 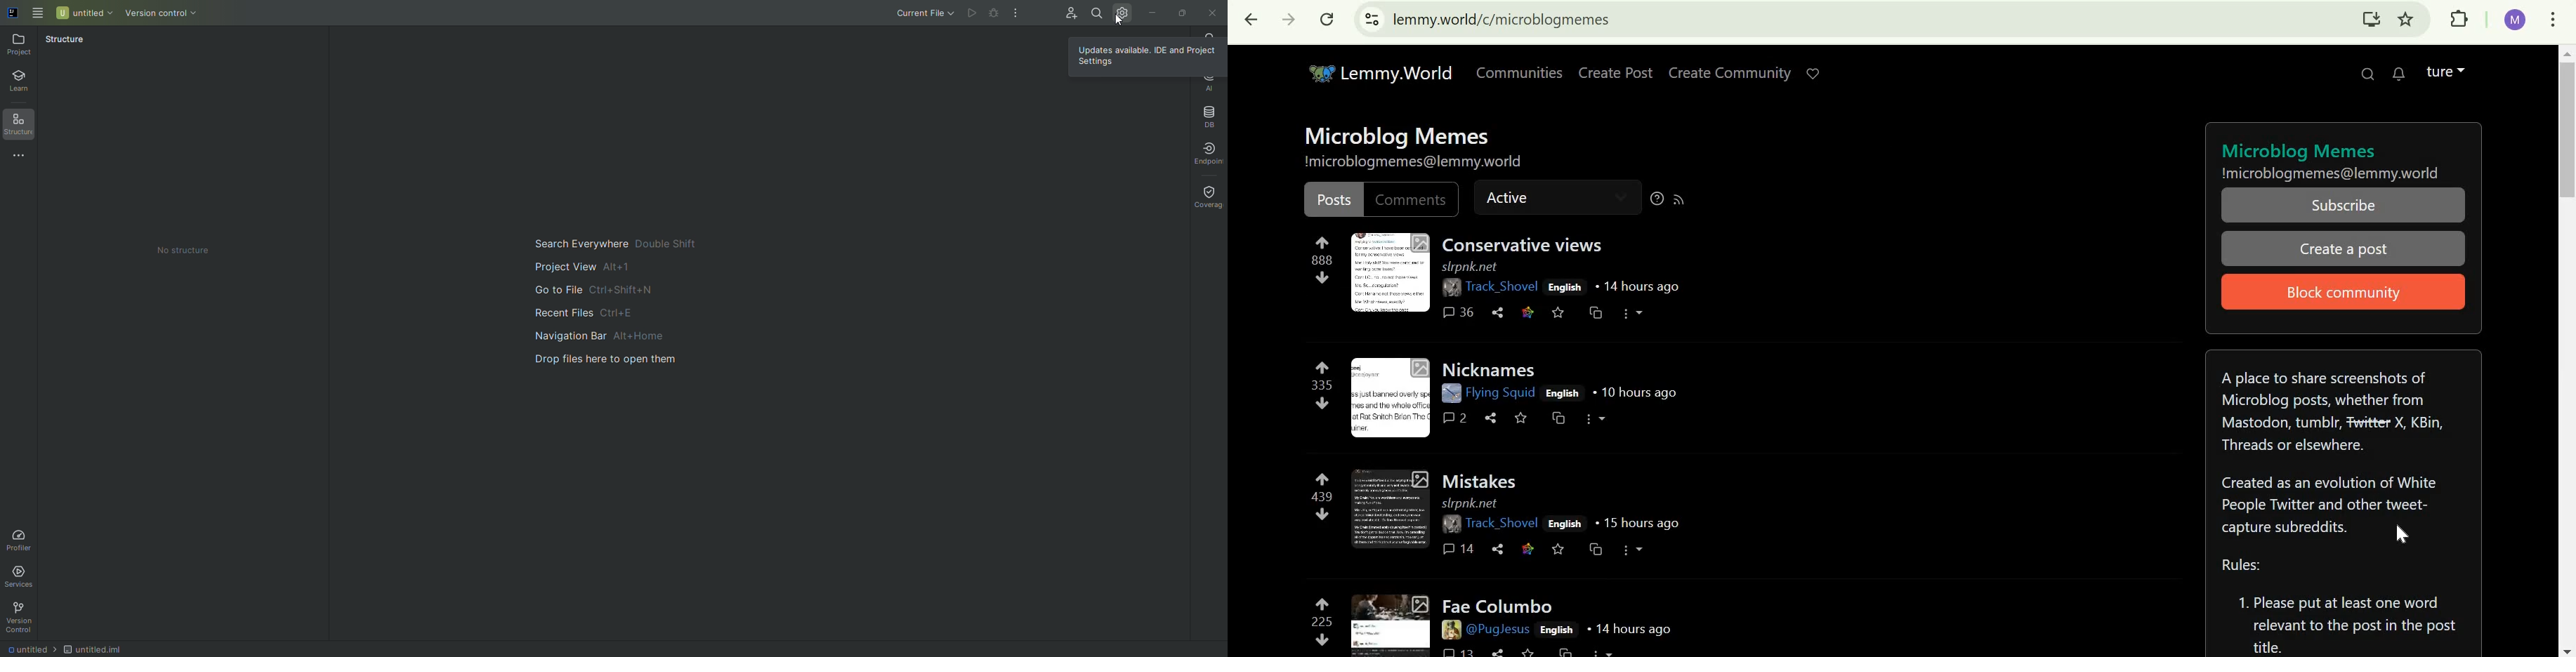 I want to click on Services, so click(x=23, y=575).